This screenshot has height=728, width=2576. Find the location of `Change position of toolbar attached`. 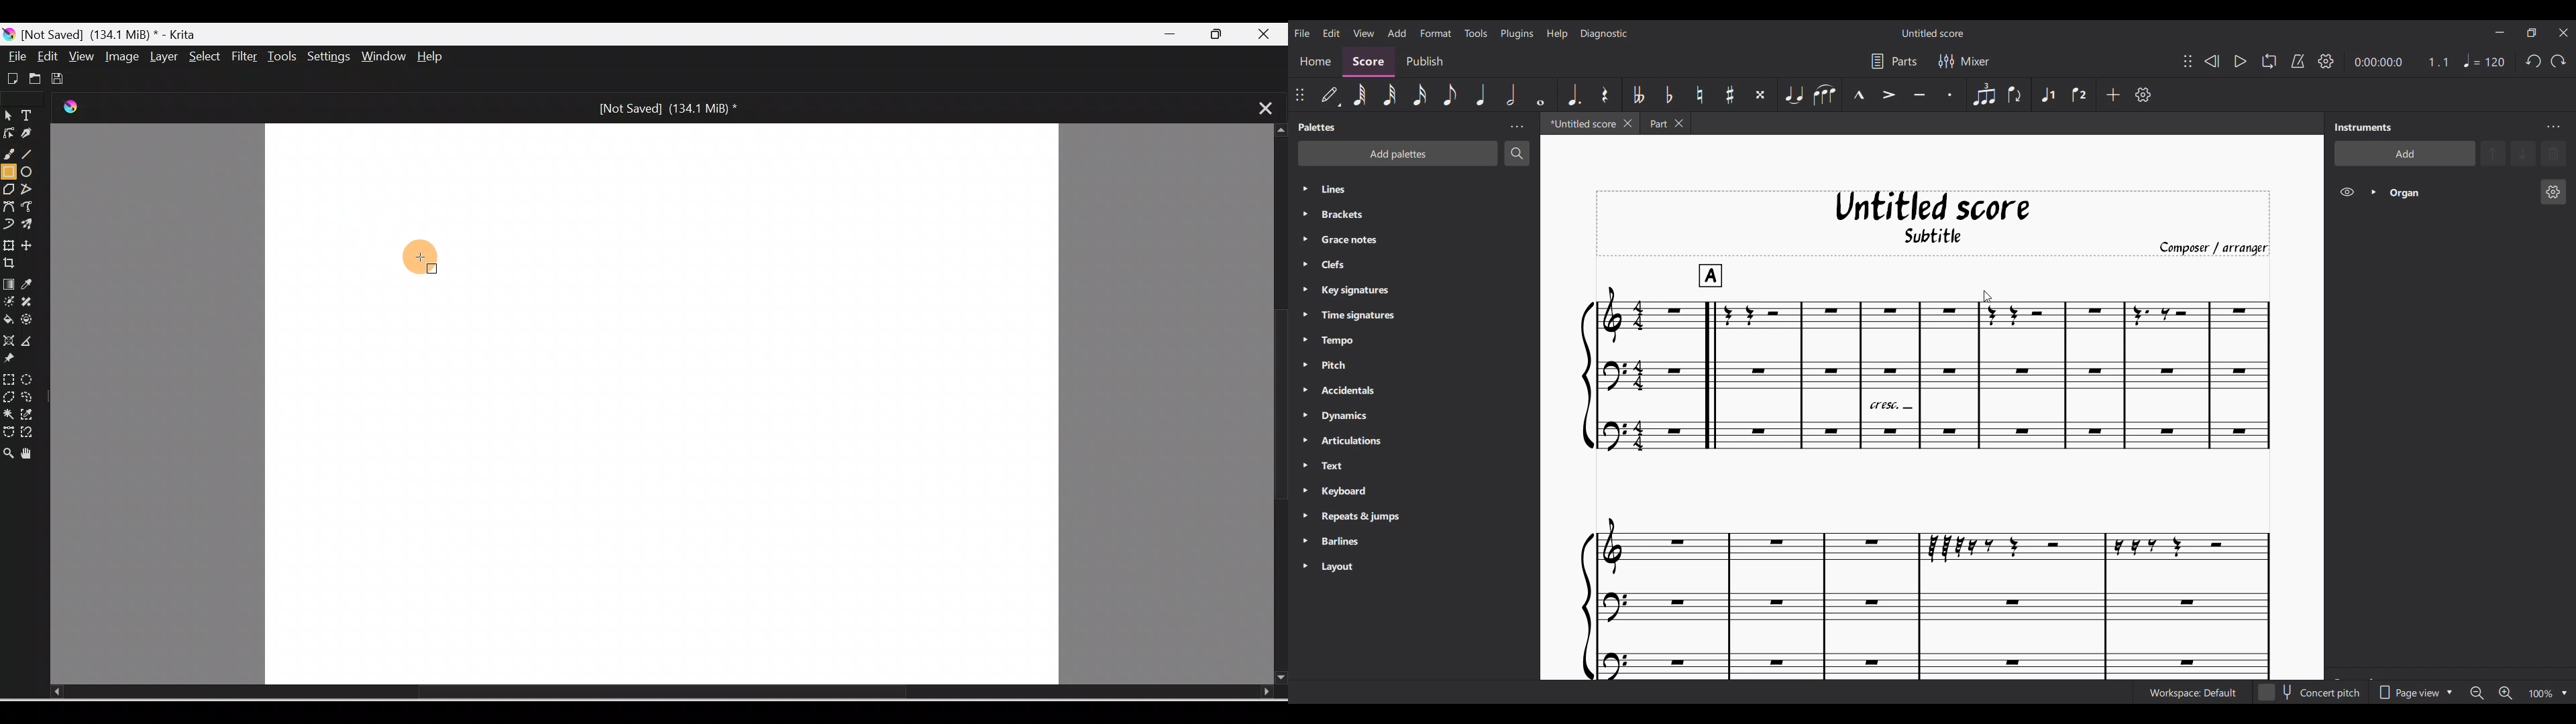

Change position of toolbar attached is located at coordinates (1300, 95).